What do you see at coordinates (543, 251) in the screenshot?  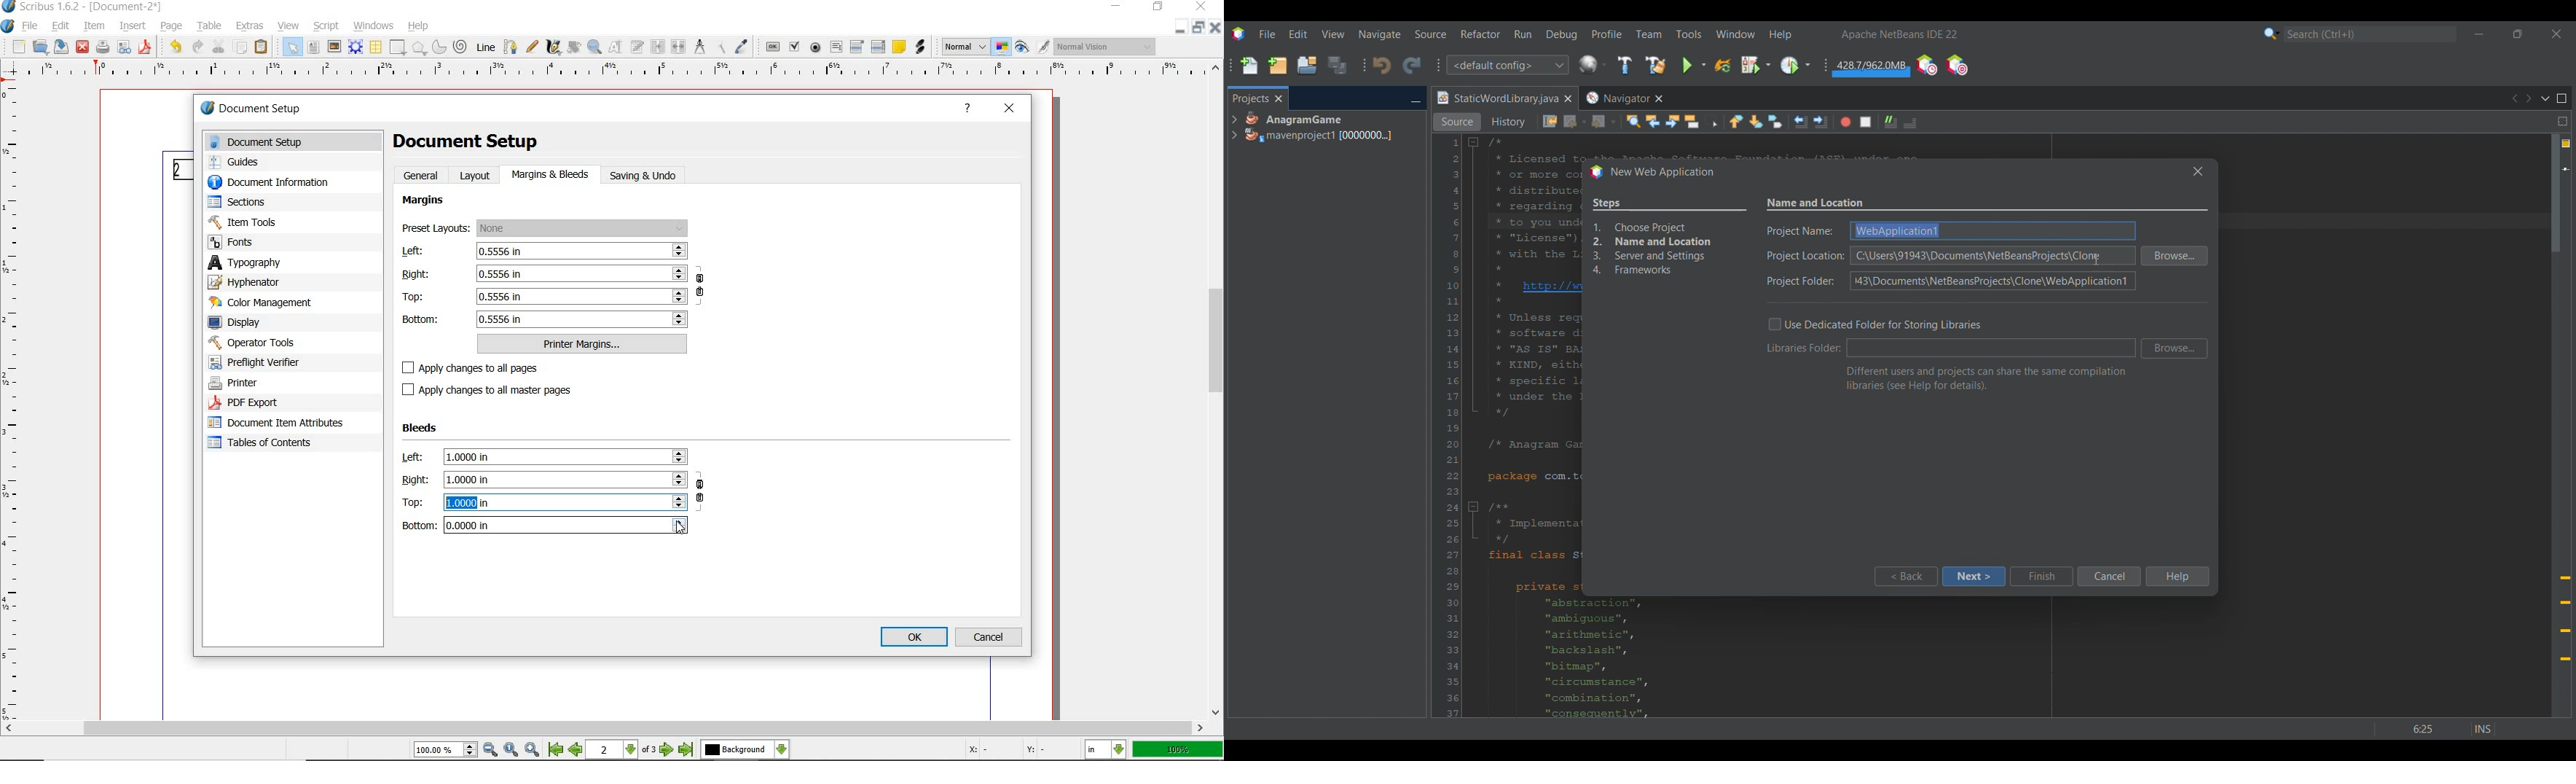 I see `left` at bounding box center [543, 251].